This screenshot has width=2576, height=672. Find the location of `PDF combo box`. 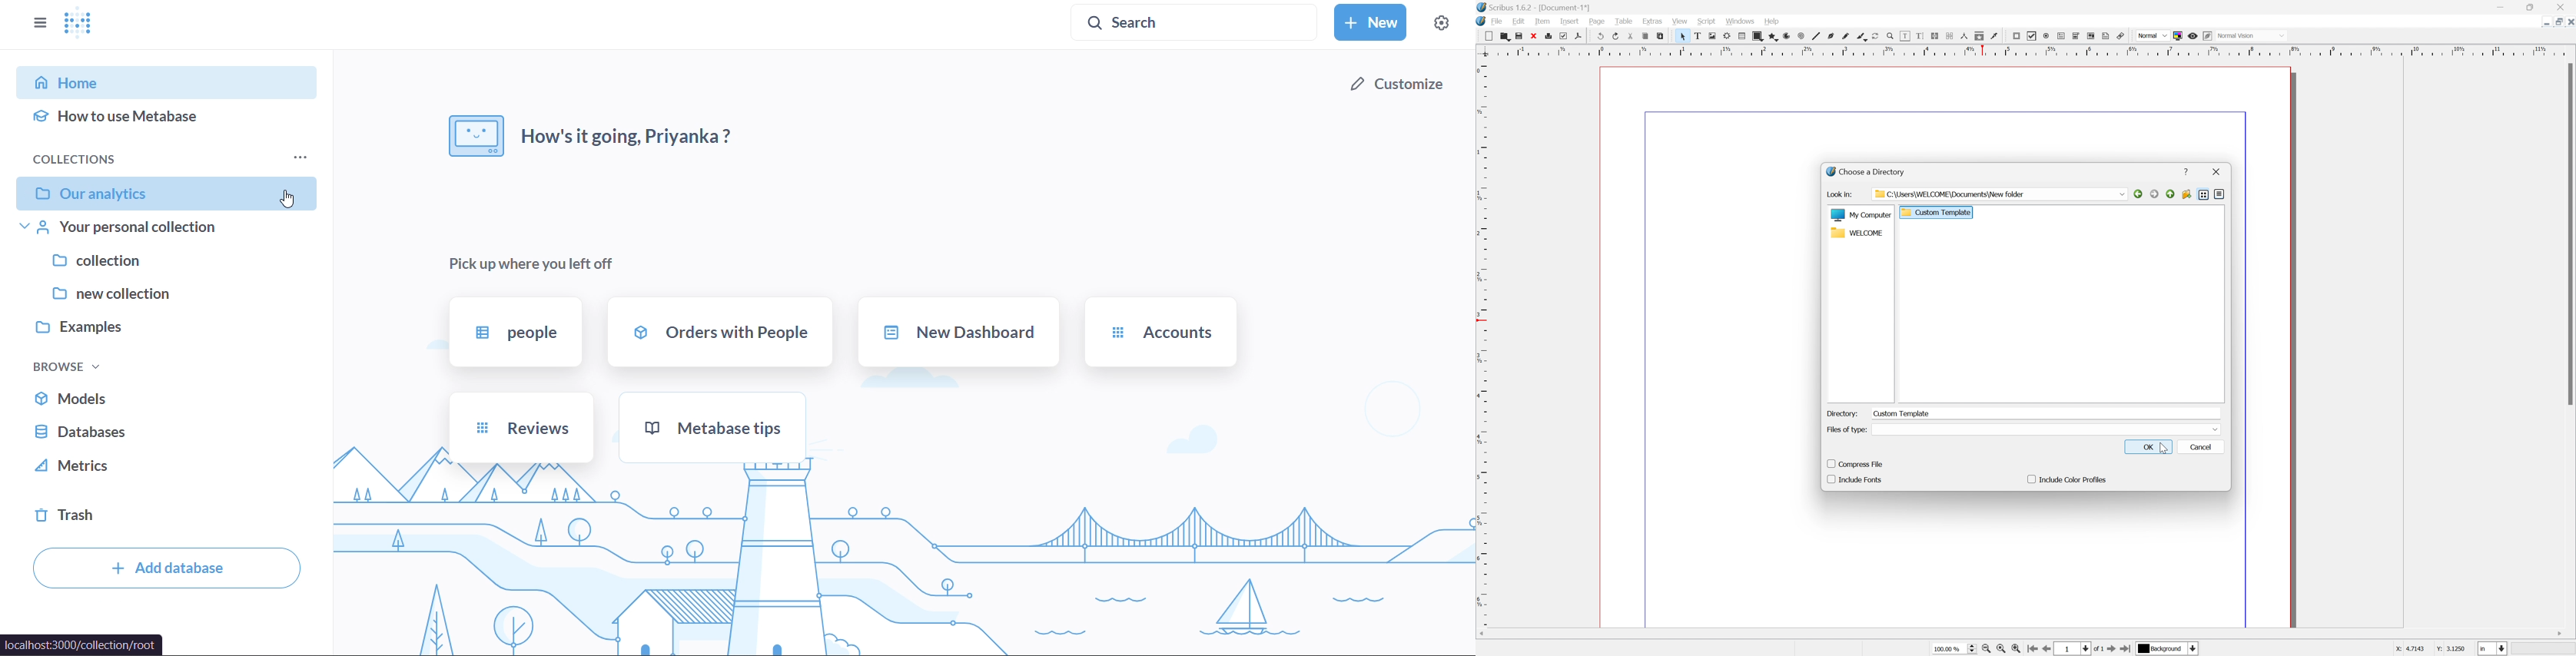

PDF combo box is located at coordinates (2075, 36).